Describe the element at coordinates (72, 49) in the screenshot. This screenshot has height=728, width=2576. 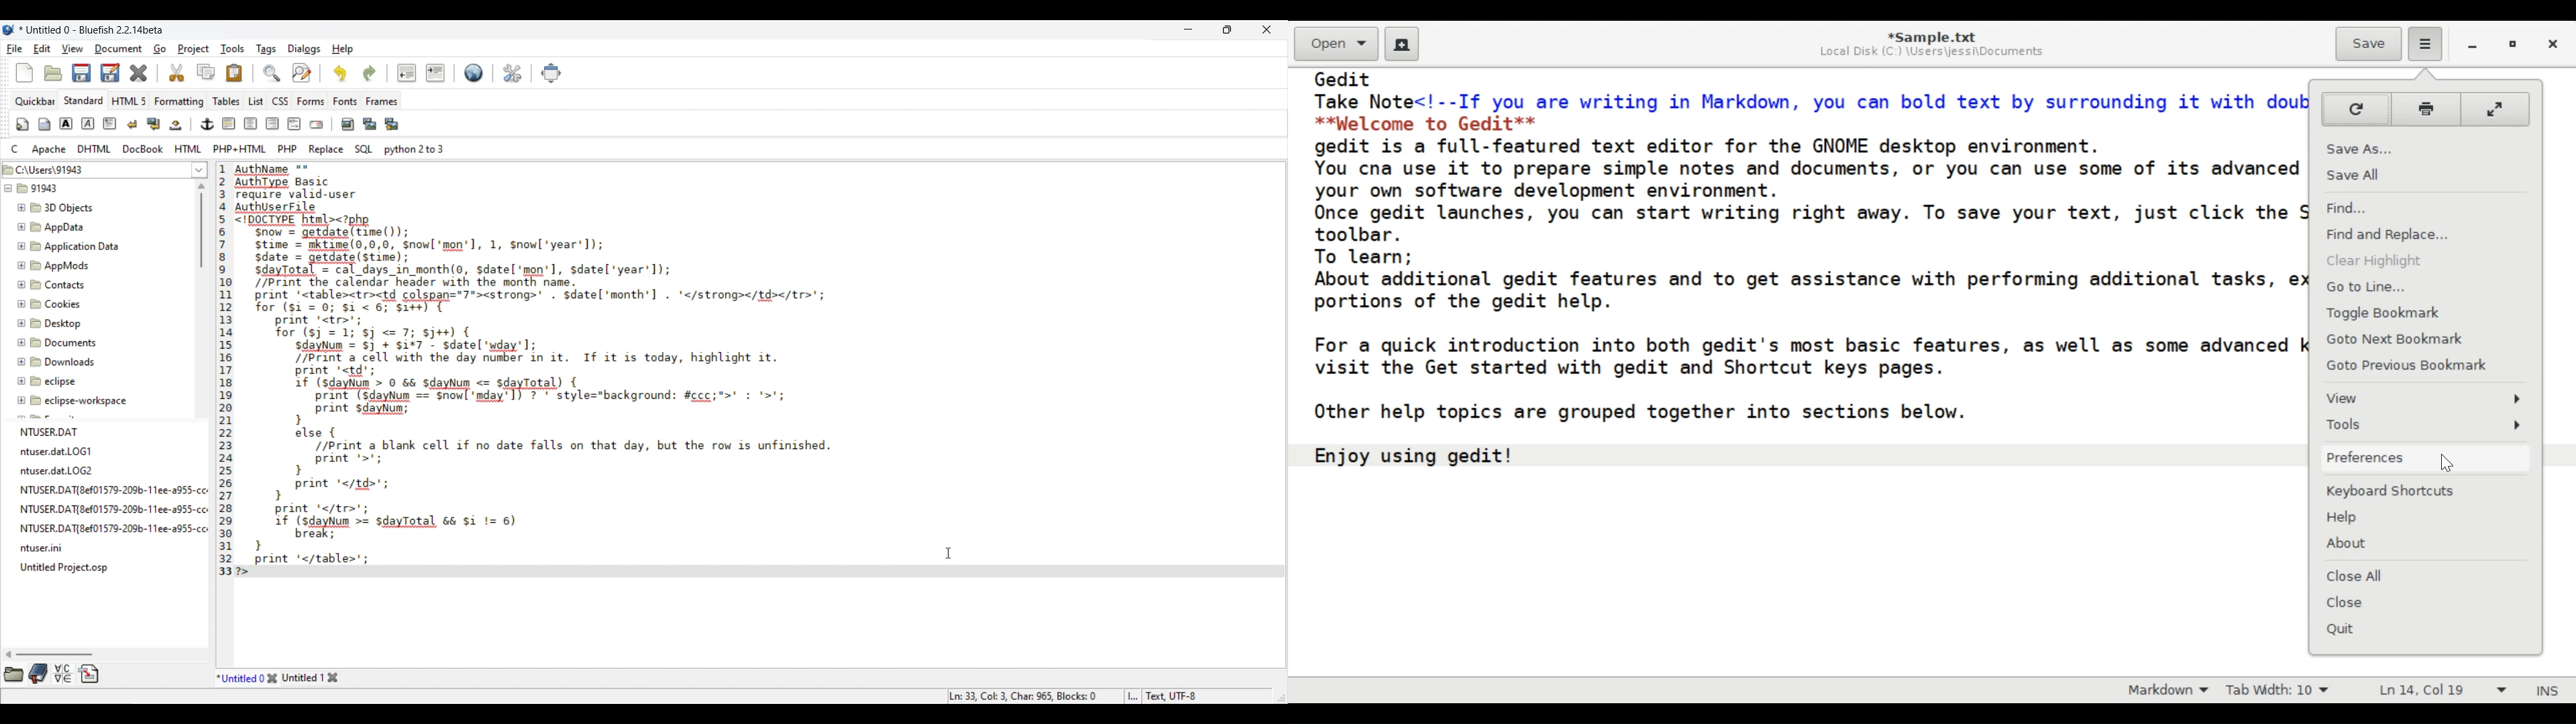
I see `View menu` at that location.